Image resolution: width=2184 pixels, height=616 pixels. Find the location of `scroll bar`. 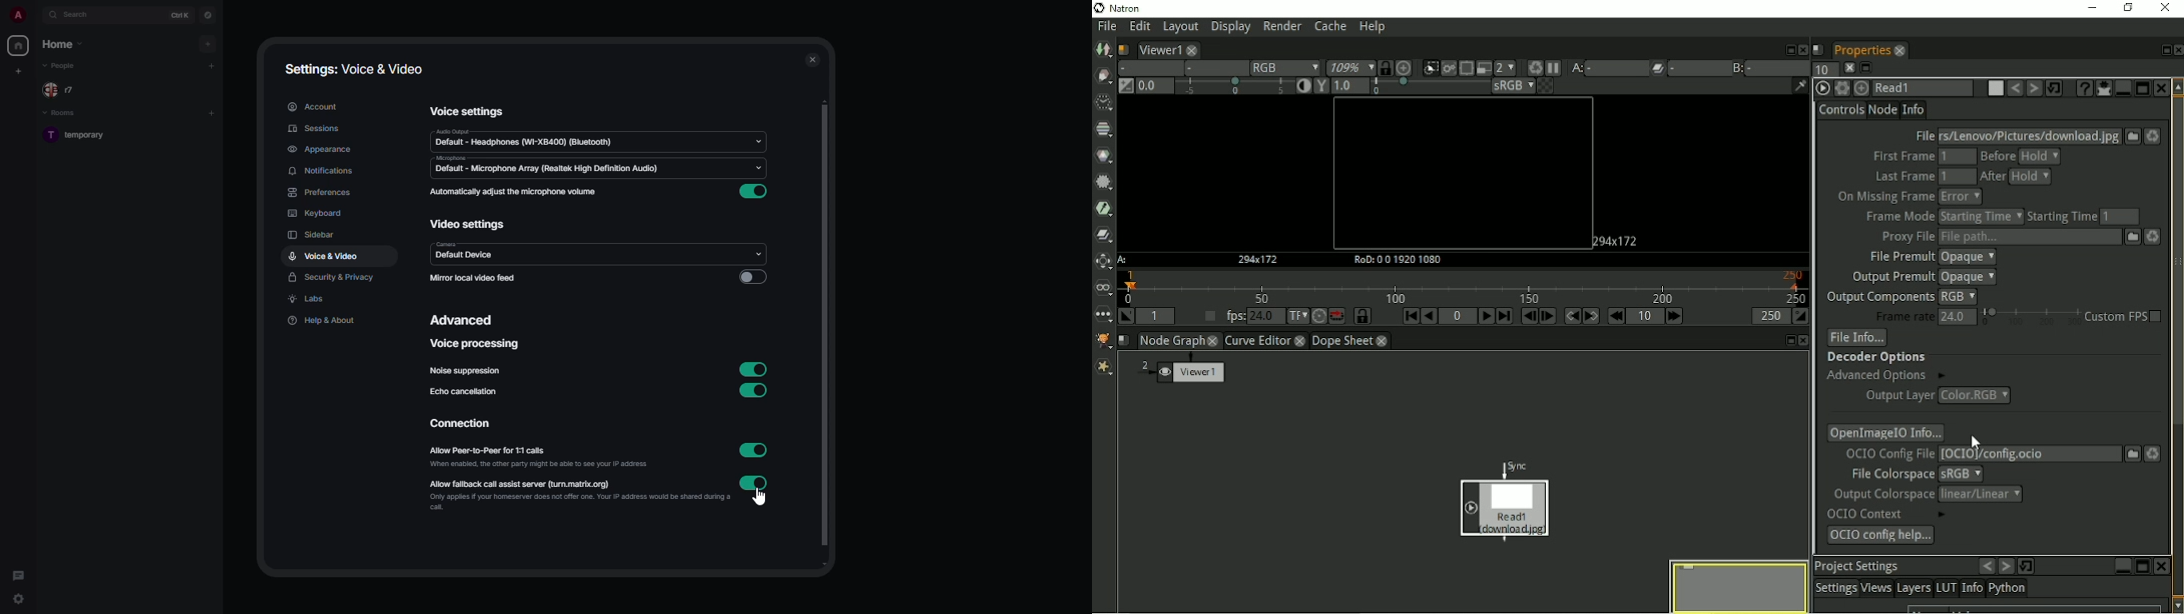

scroll bar is located at coordinates (823, 332).